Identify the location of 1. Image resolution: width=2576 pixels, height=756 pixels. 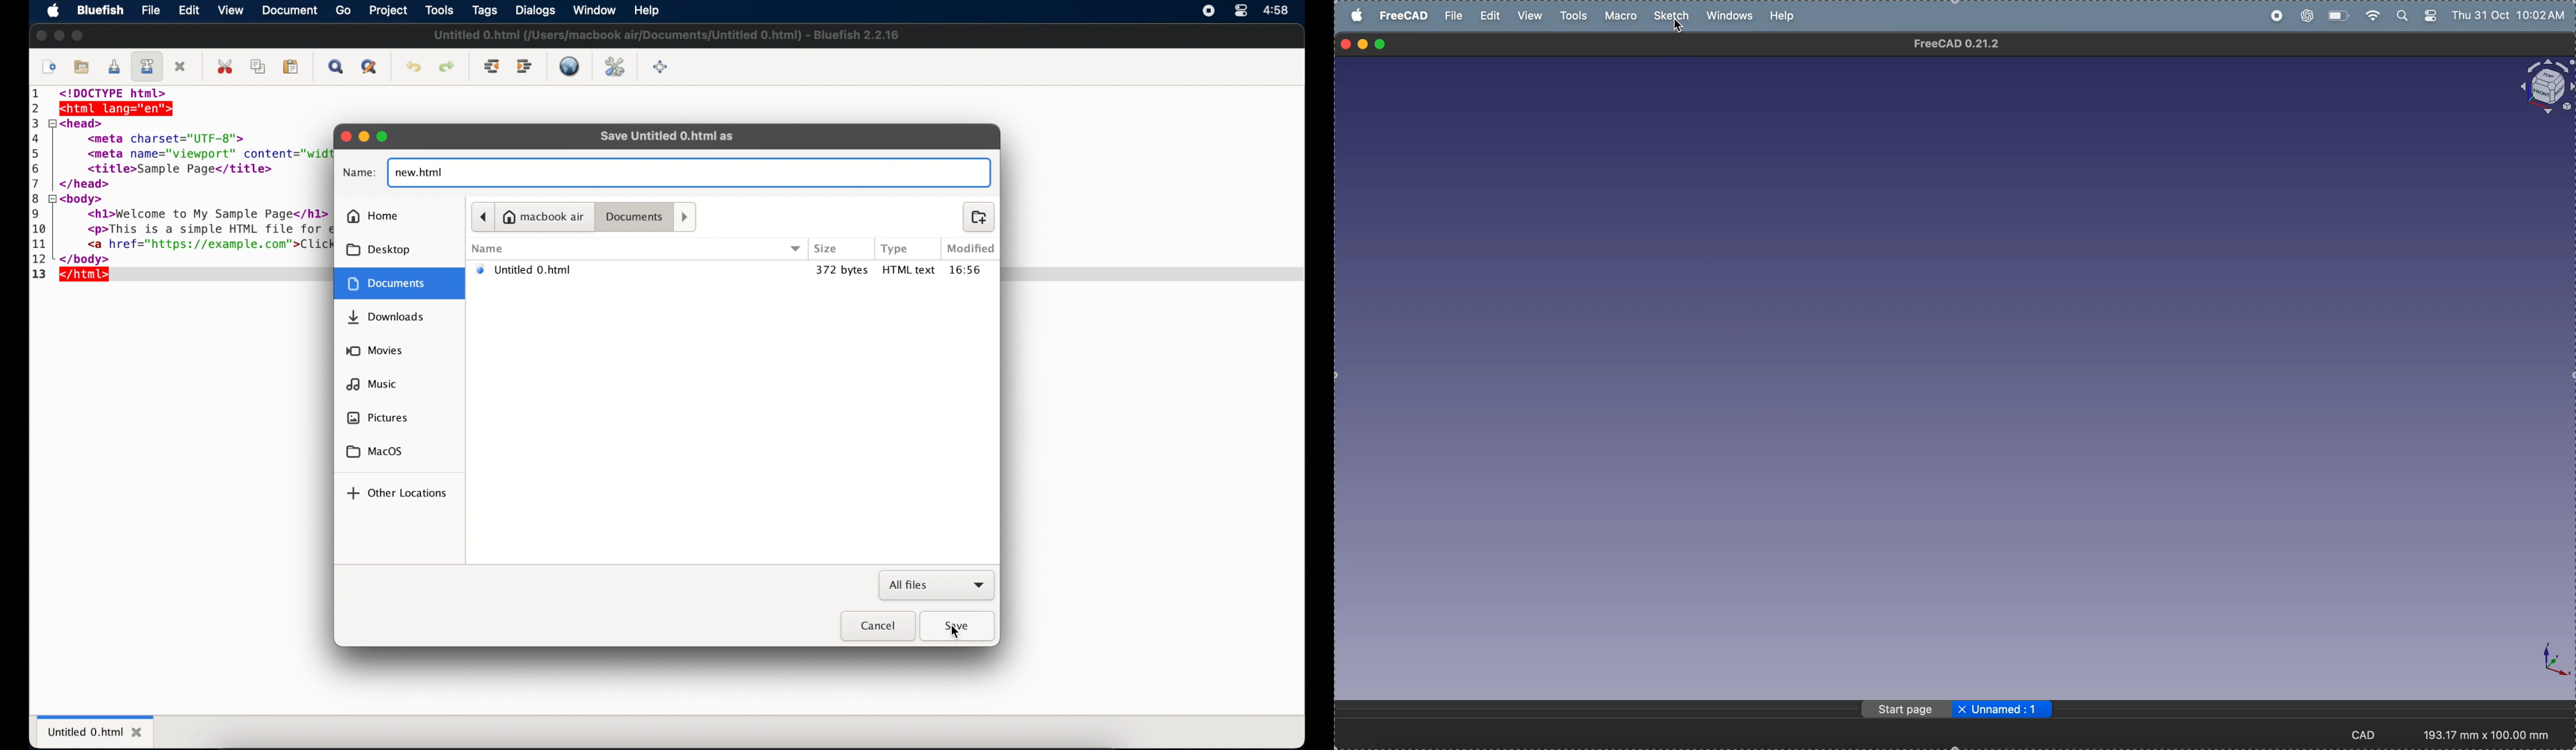
(38, 95).